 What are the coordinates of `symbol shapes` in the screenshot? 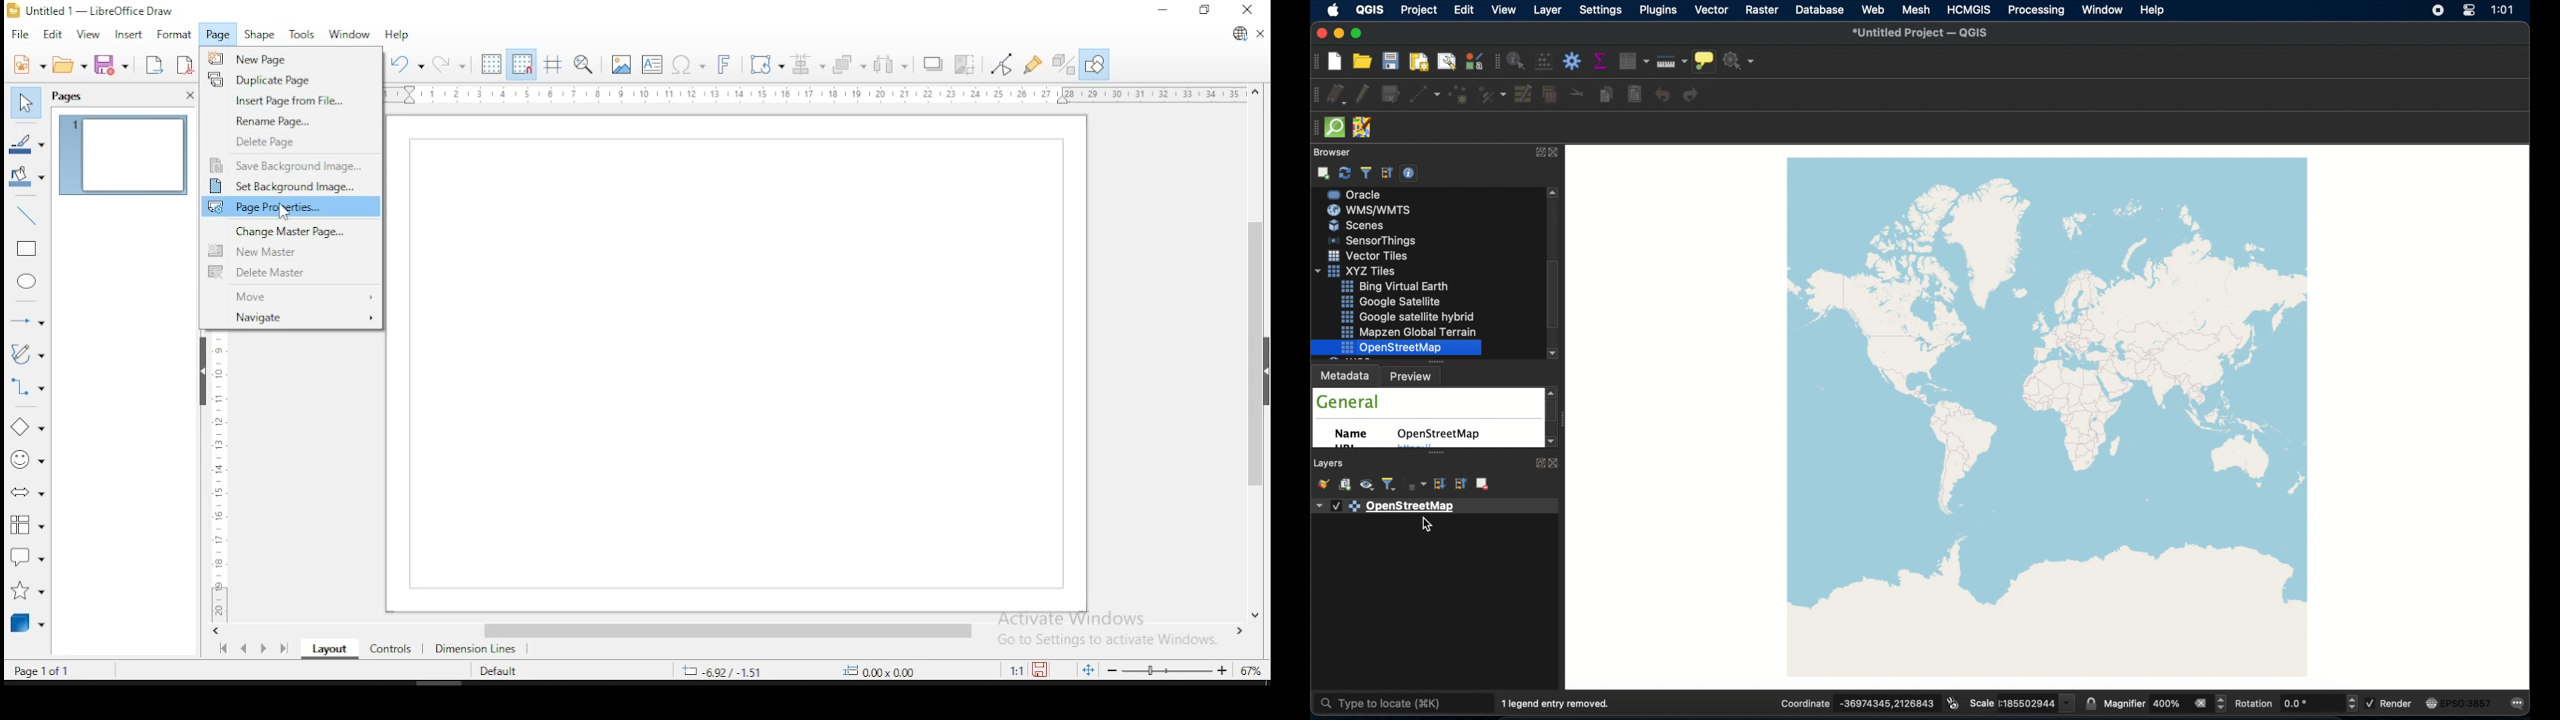 It's located at (25, 465).